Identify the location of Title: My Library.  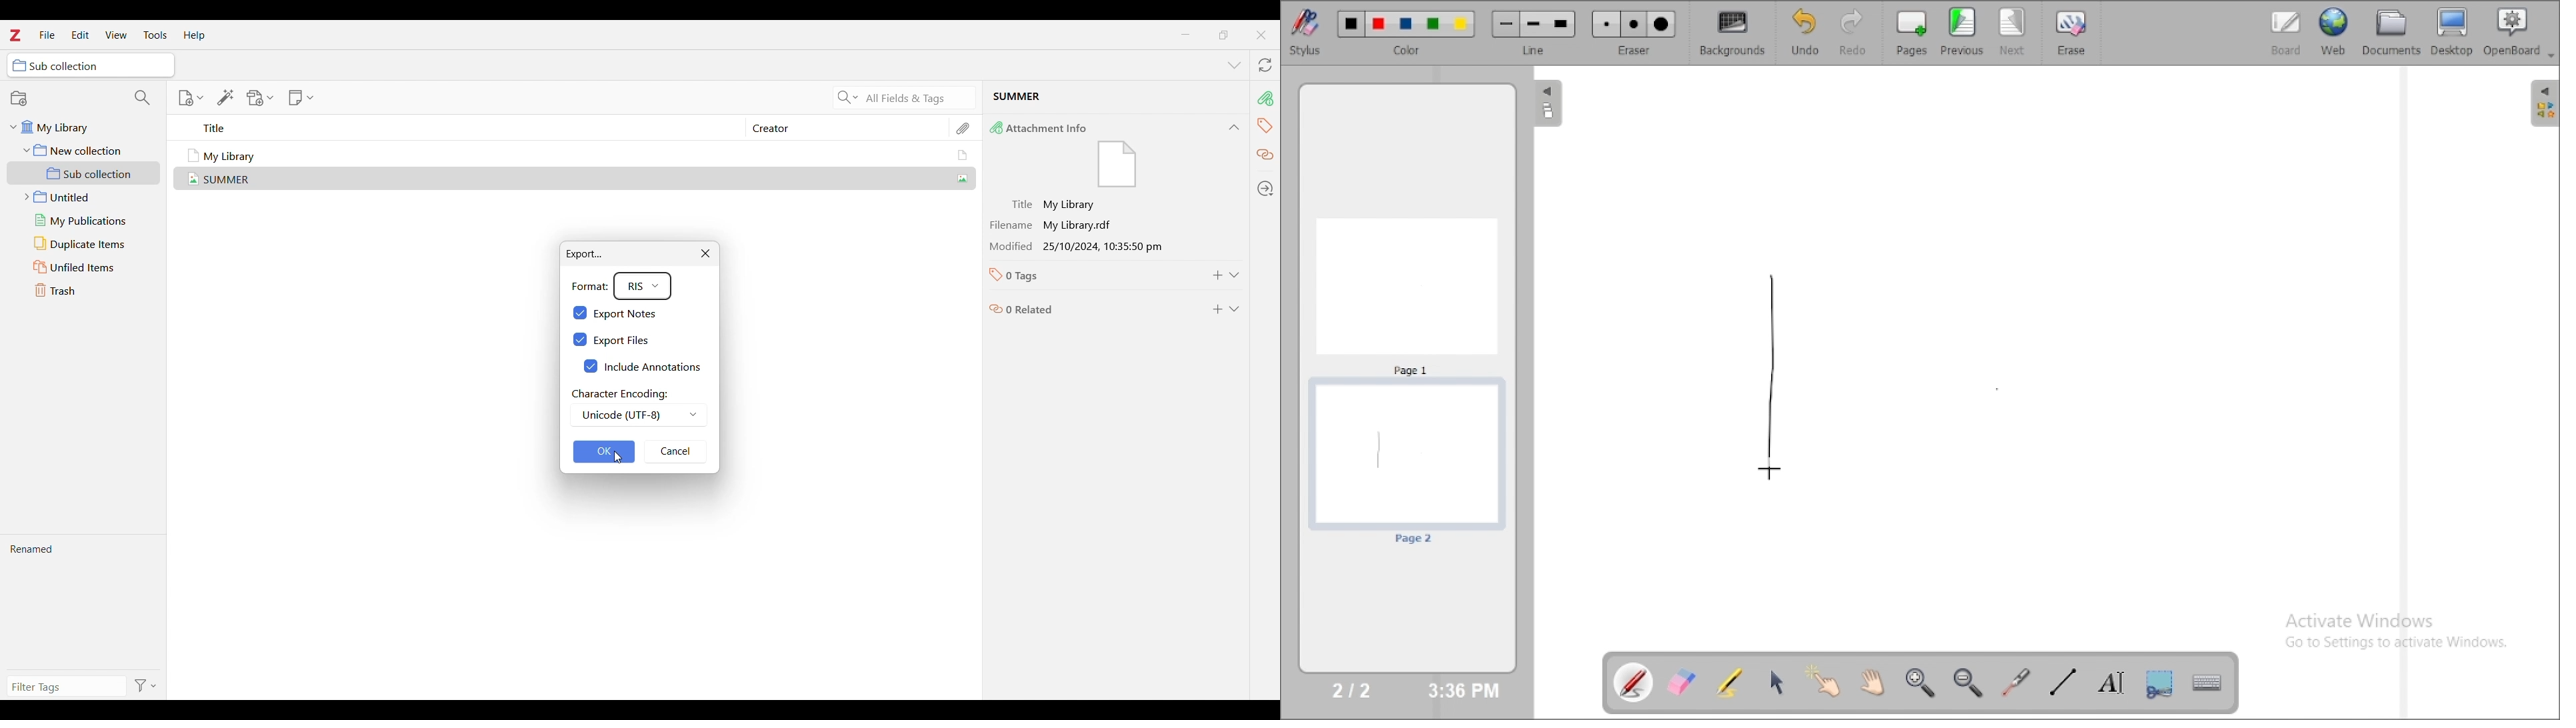
(1091, 205).